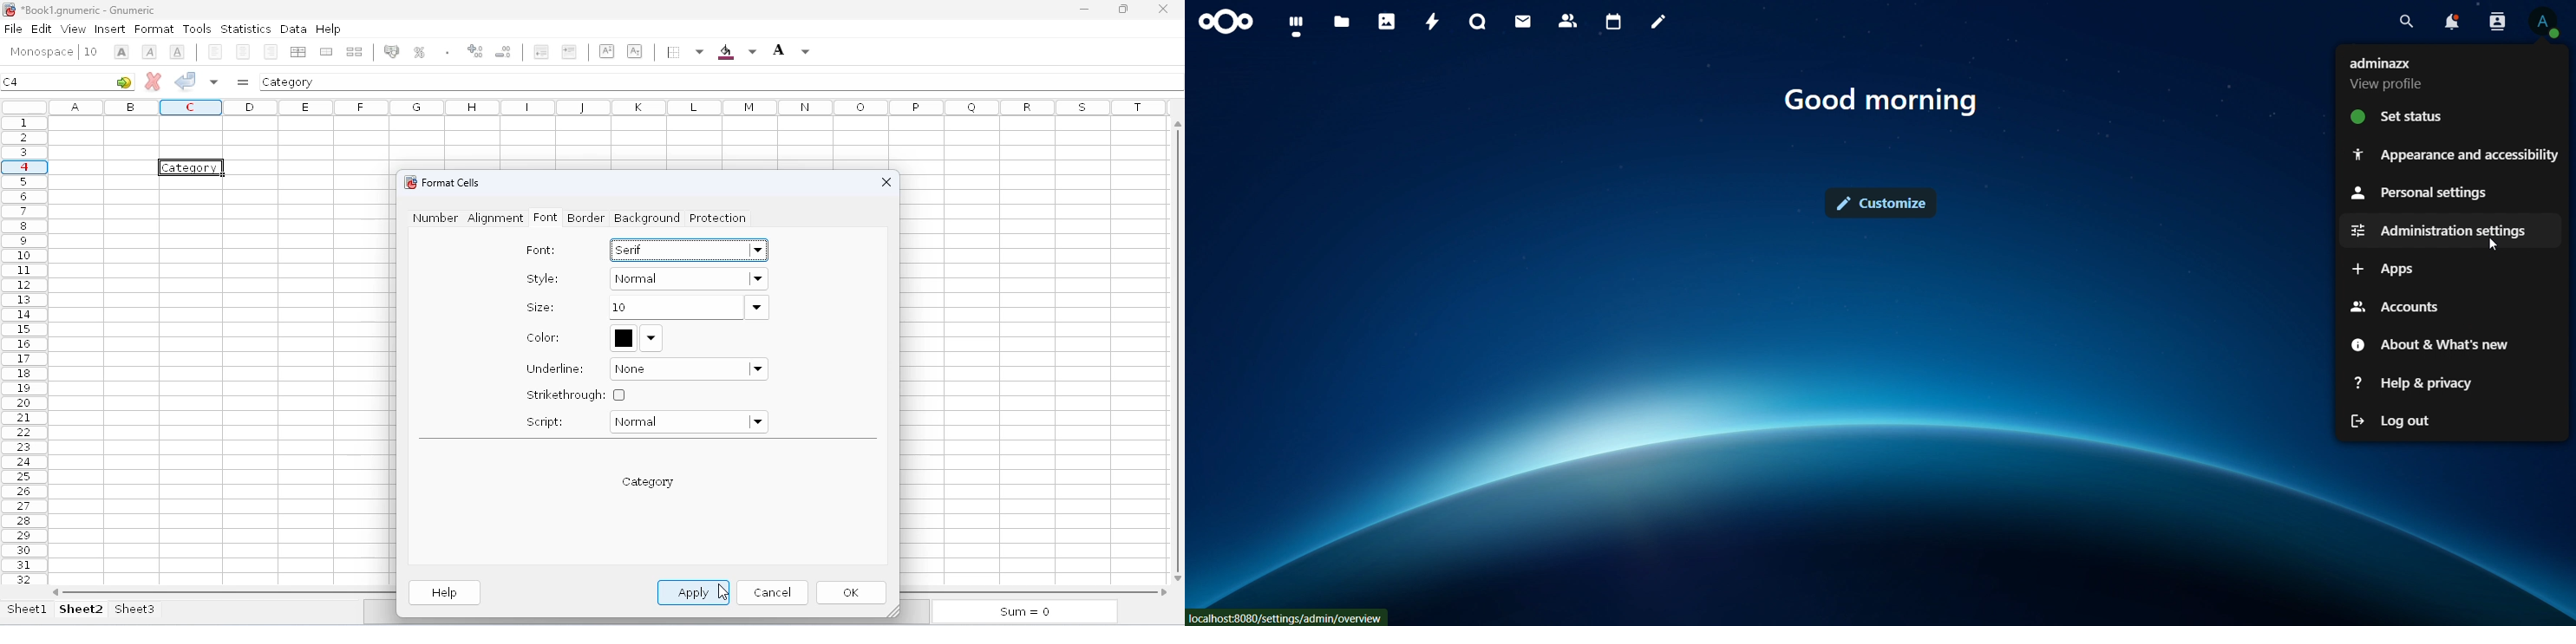 This screenshot has width=2576, height=644. What do you see at coordinates (1883, 101) in the screenshot?
I see `good morning` at bounding box center [1883, 101].